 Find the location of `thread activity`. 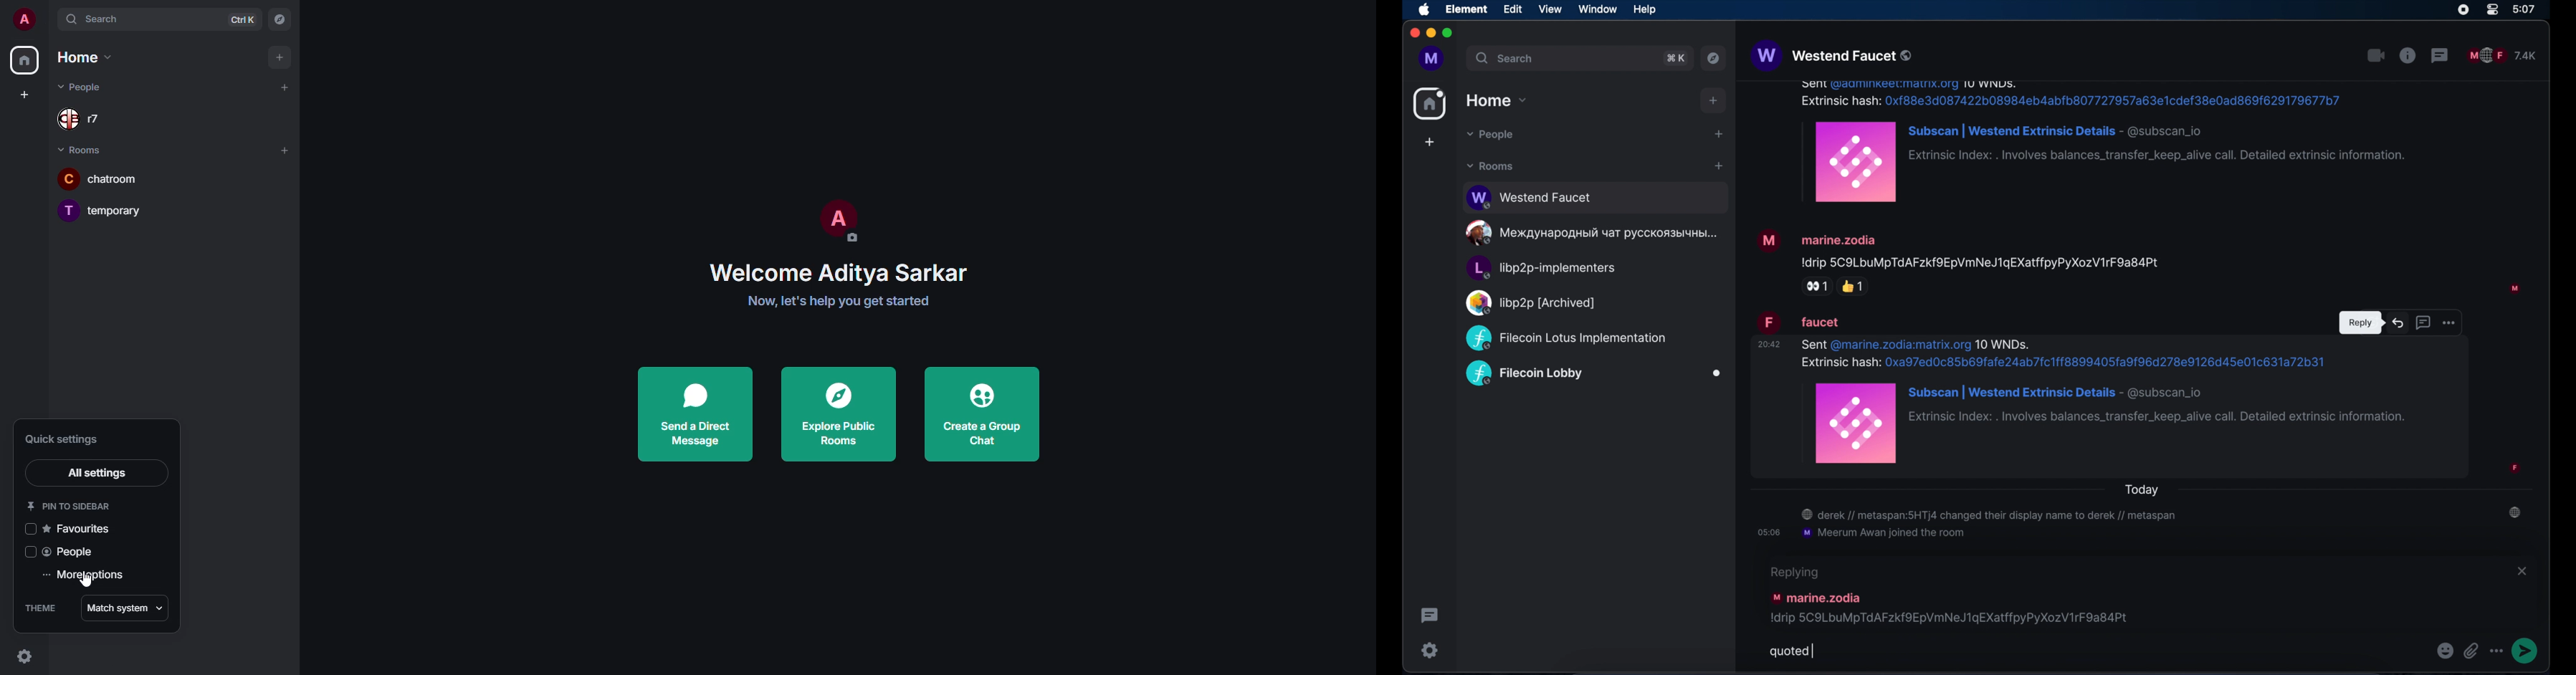

thread activity is located at coordinates (1429, 616).